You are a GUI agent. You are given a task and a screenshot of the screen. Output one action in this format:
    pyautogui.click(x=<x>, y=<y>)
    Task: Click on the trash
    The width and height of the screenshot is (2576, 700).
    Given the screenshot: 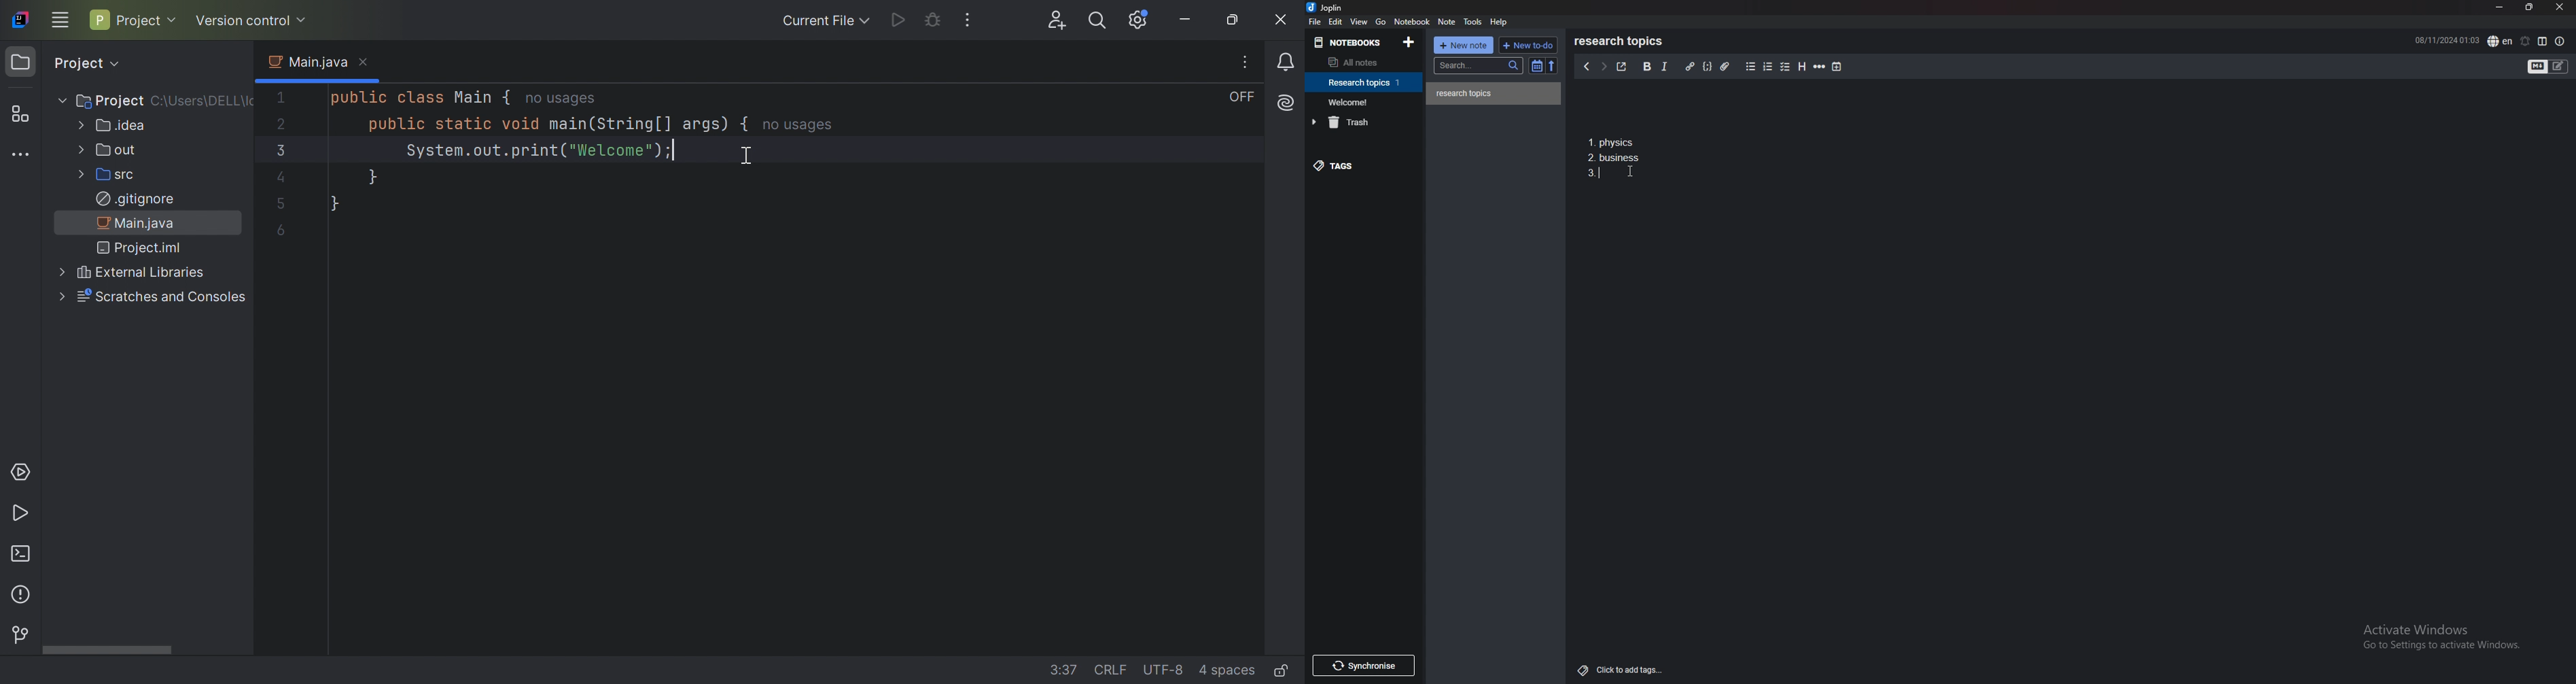 What is the action you would take?
    pyautogui.click(x=1366, y=122)
    